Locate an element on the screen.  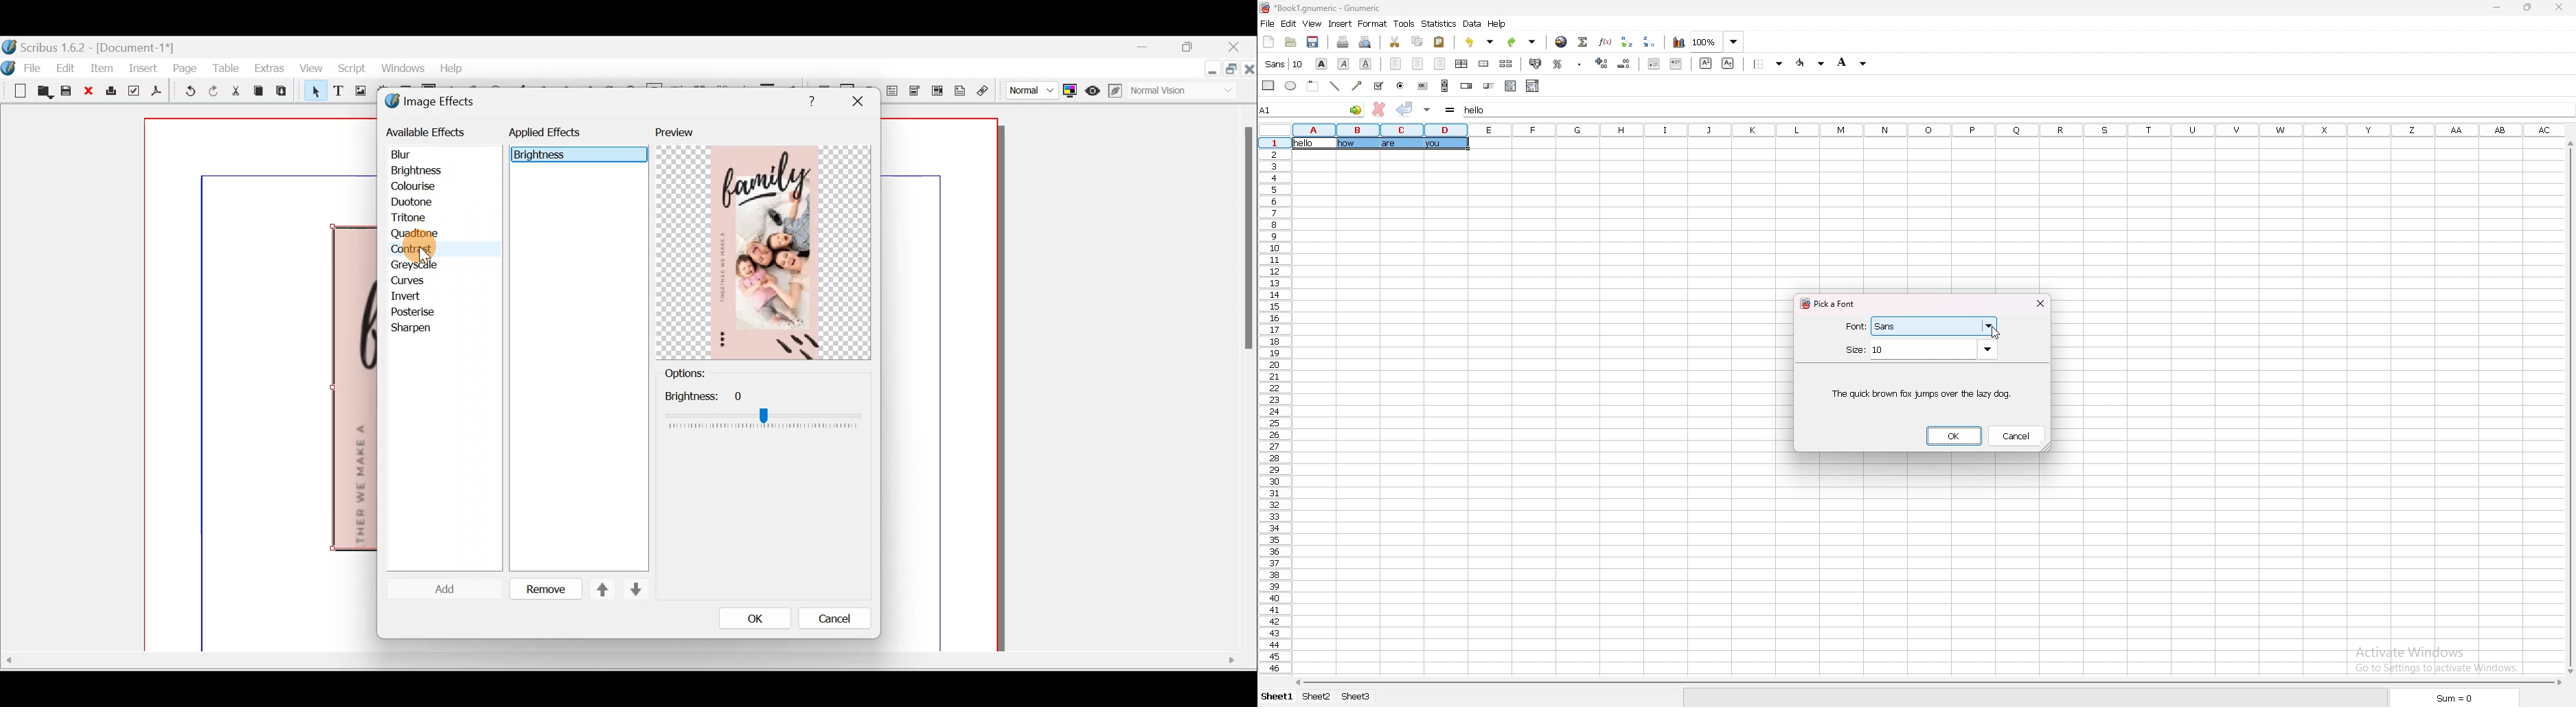
Table is located at coordinates (227, 65).